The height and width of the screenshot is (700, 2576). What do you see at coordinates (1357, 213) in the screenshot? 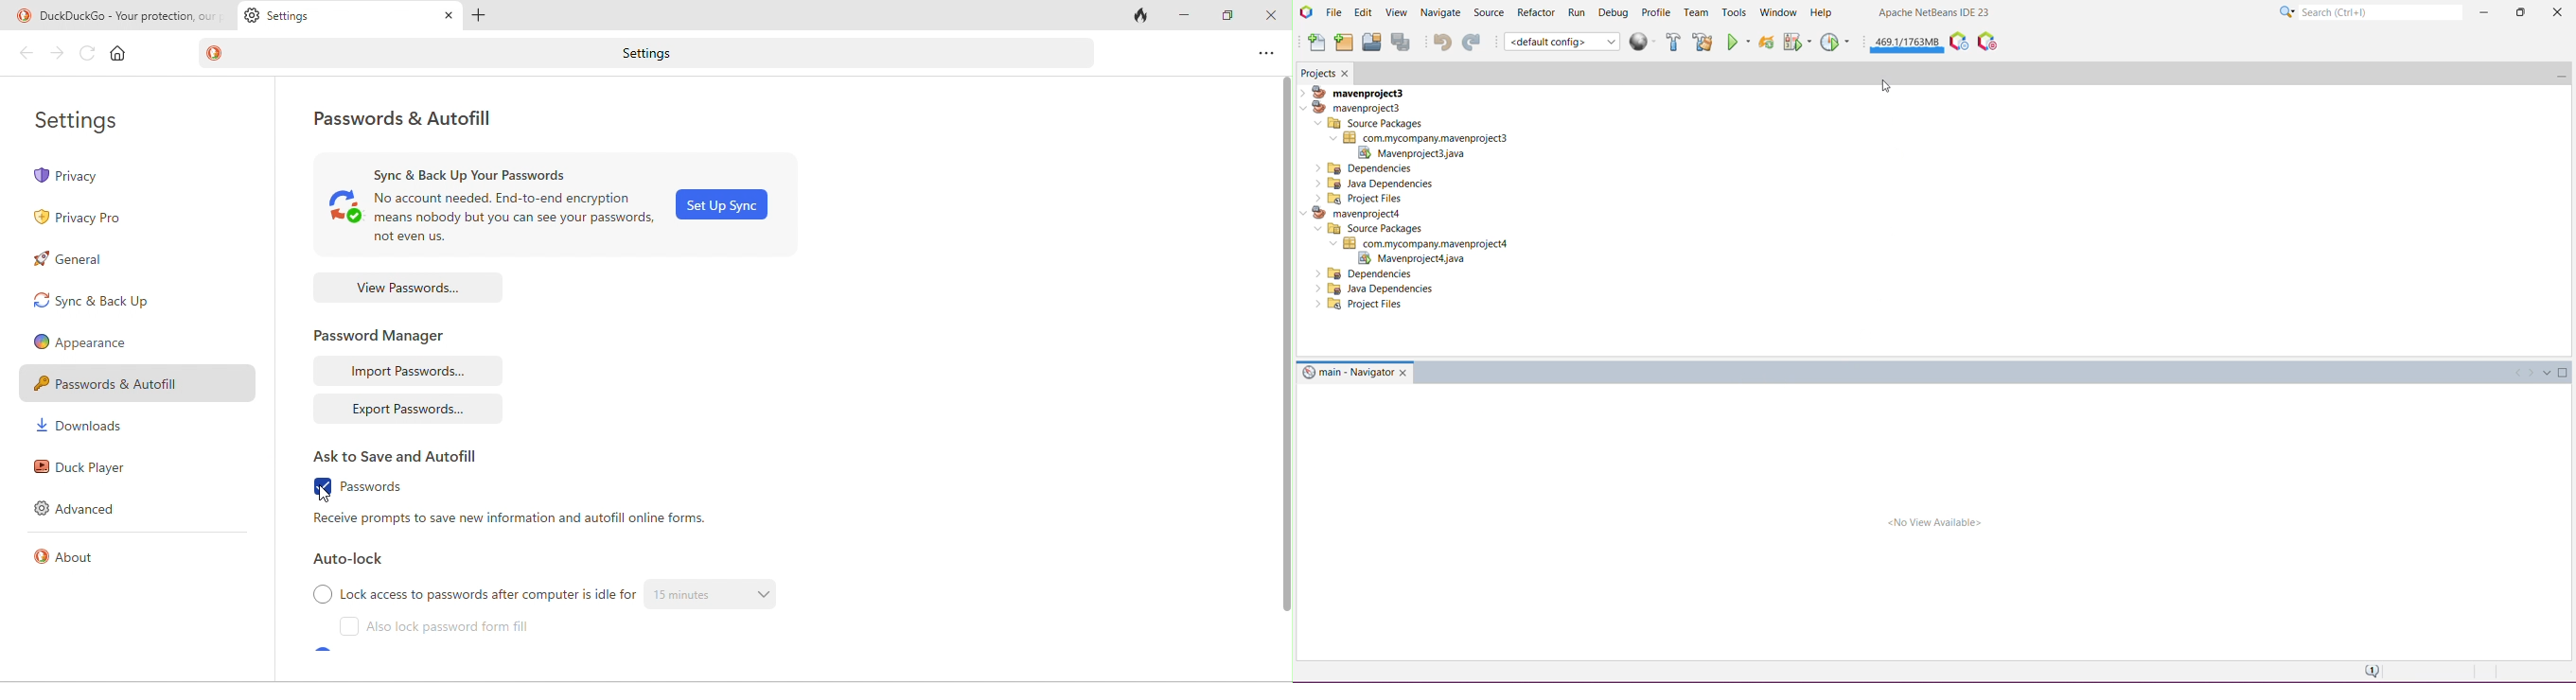
I see `mavenproject4` at bounding box center [1357, 213].